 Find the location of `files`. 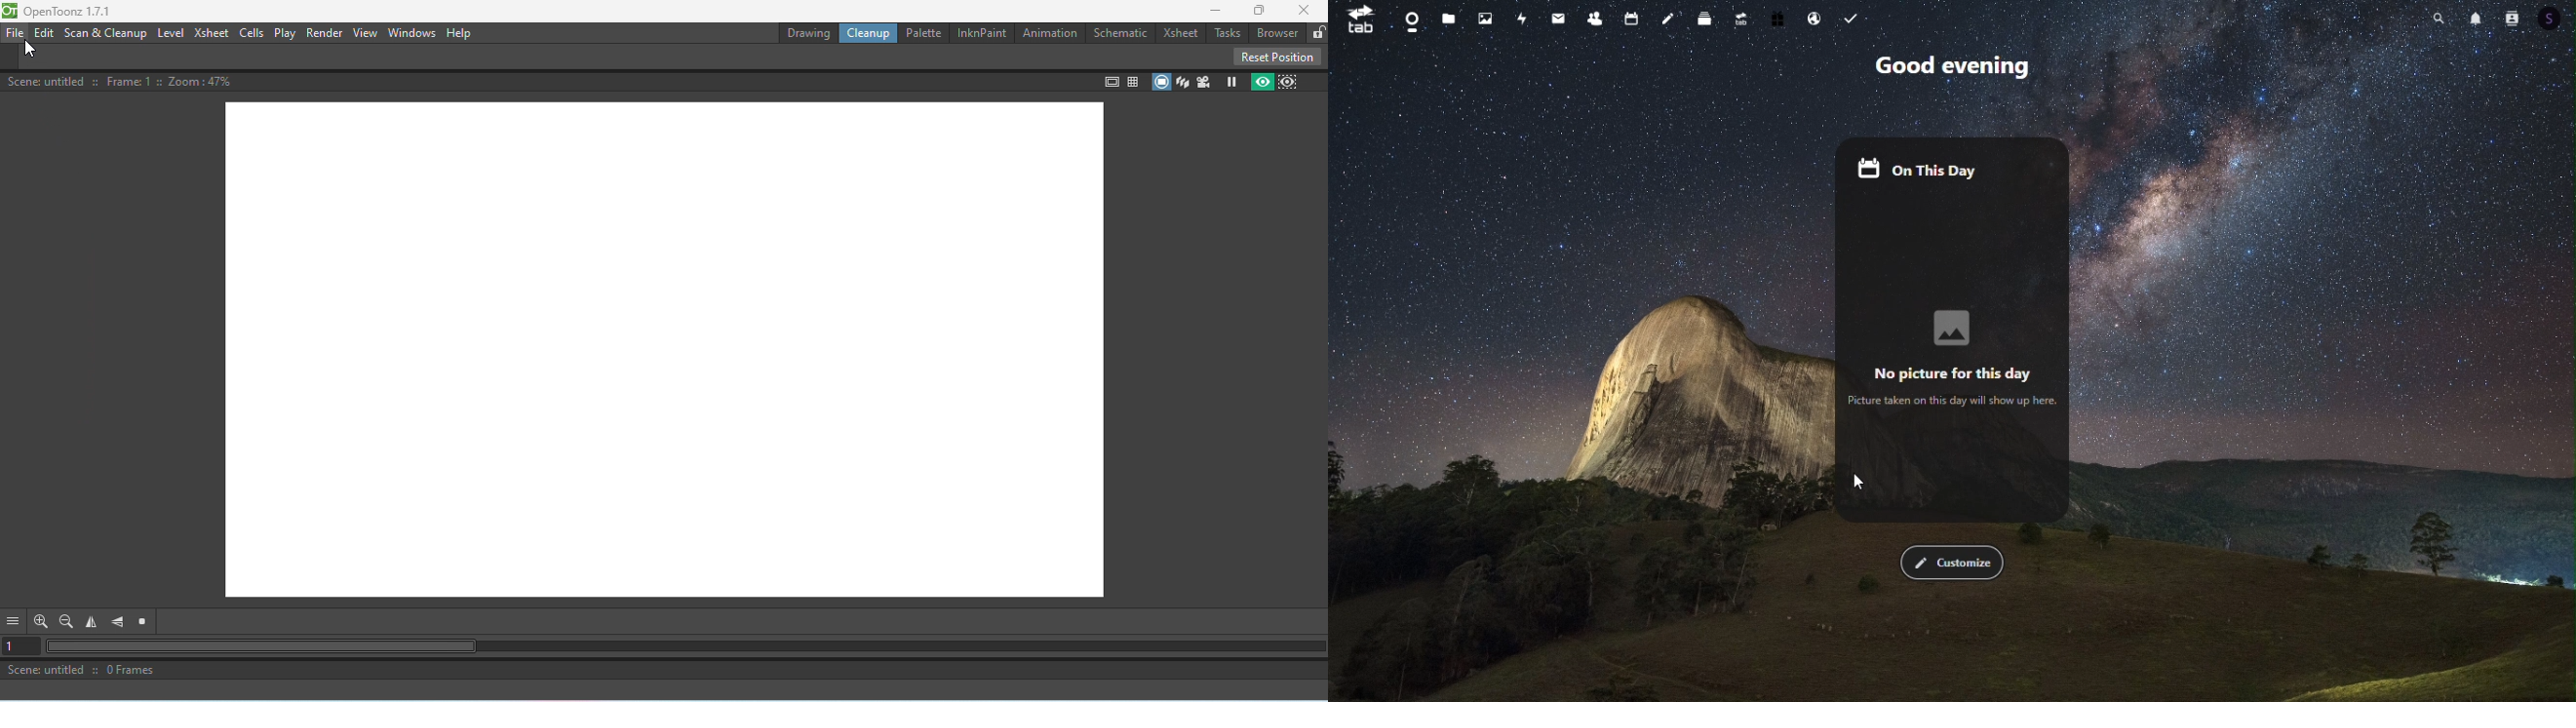

files is located at coordinates (1449, 20).